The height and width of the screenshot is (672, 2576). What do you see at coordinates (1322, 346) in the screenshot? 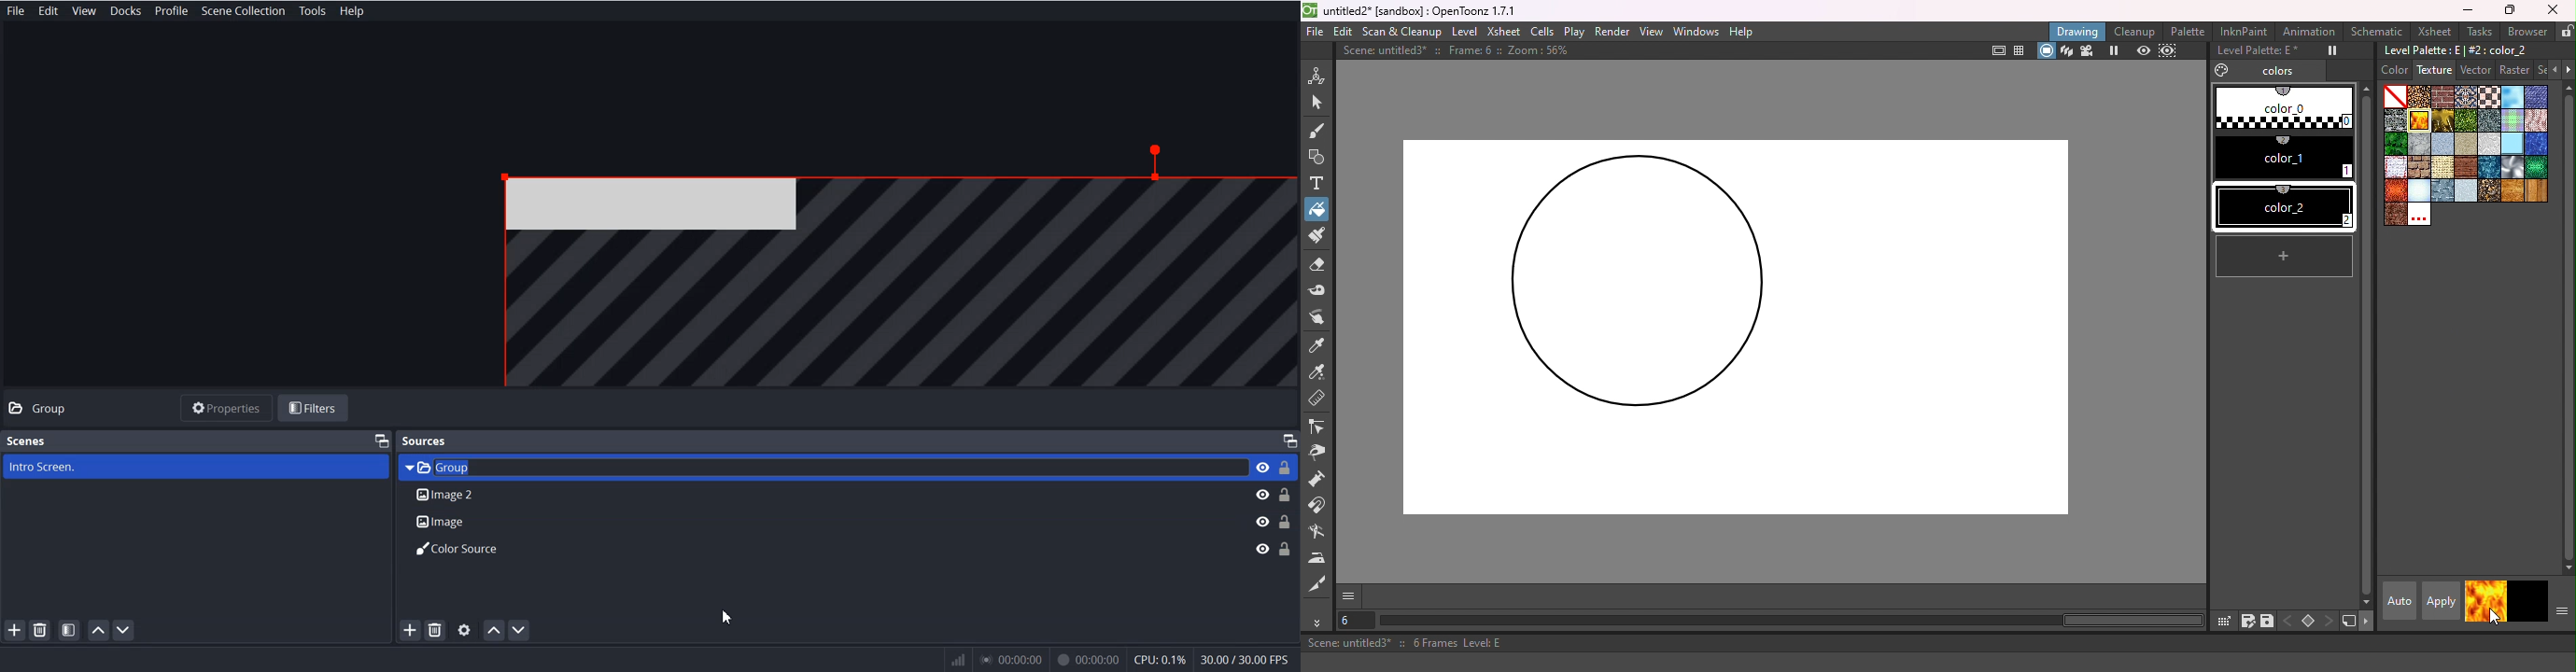
I see `Style picker tool` at bounding box center [1322, 346].